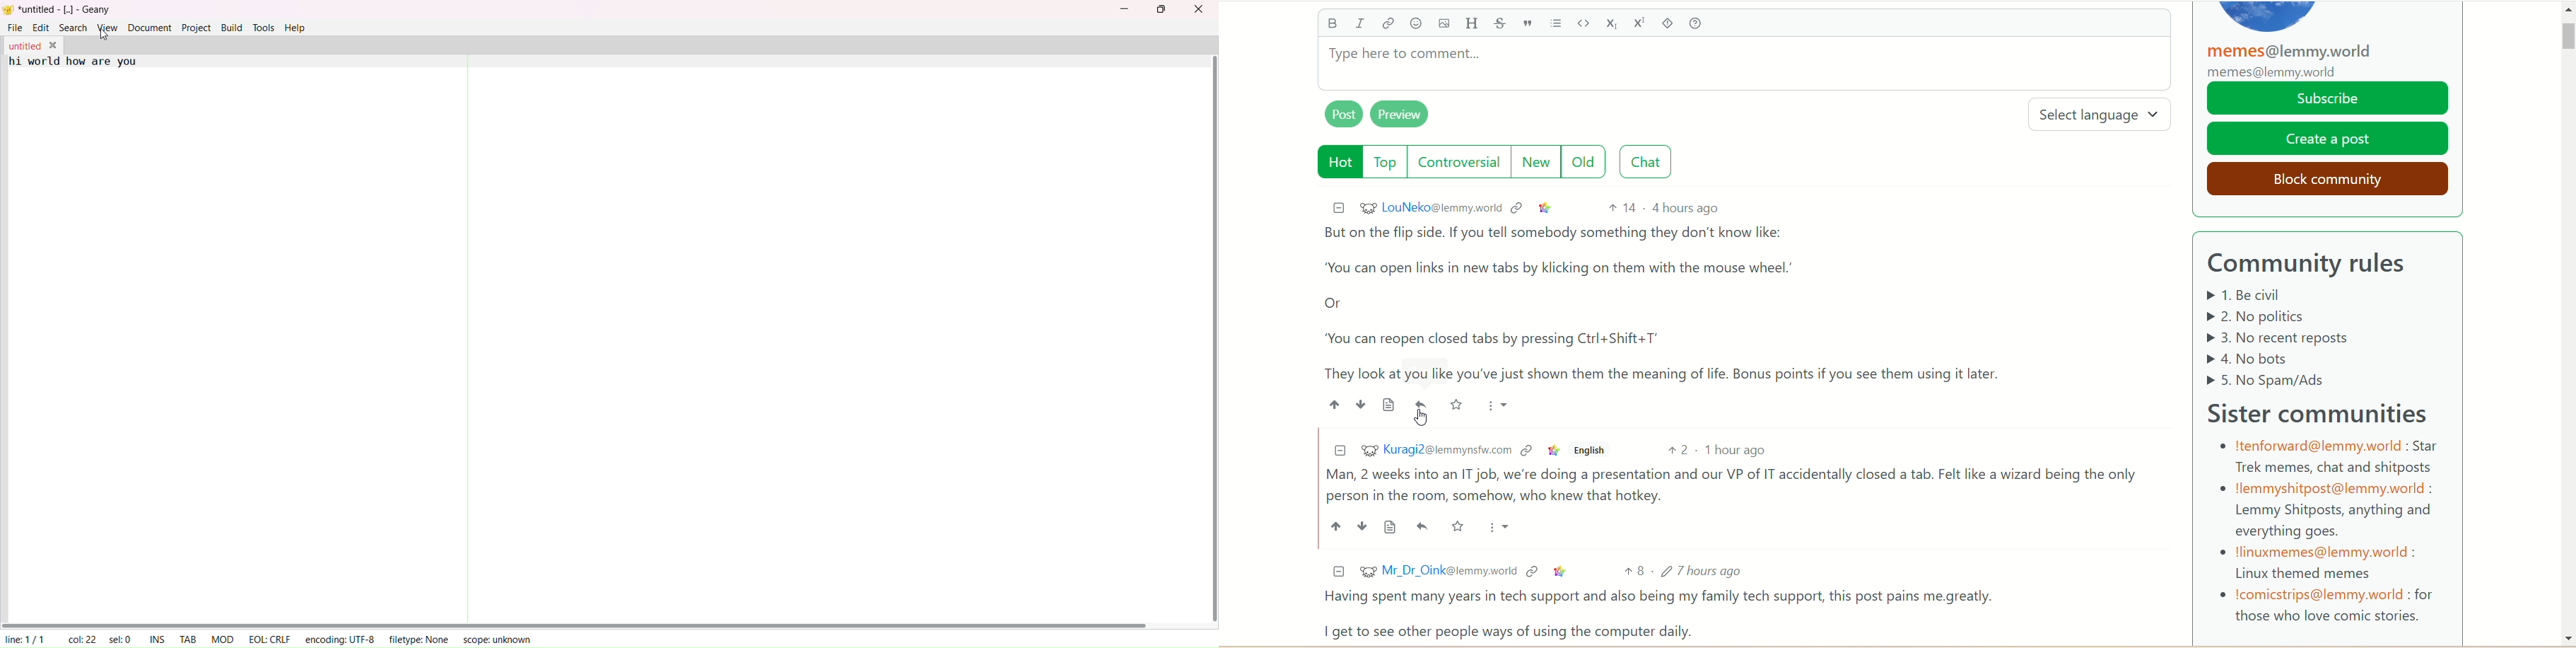  I want to click on save, so click(1459, 527).